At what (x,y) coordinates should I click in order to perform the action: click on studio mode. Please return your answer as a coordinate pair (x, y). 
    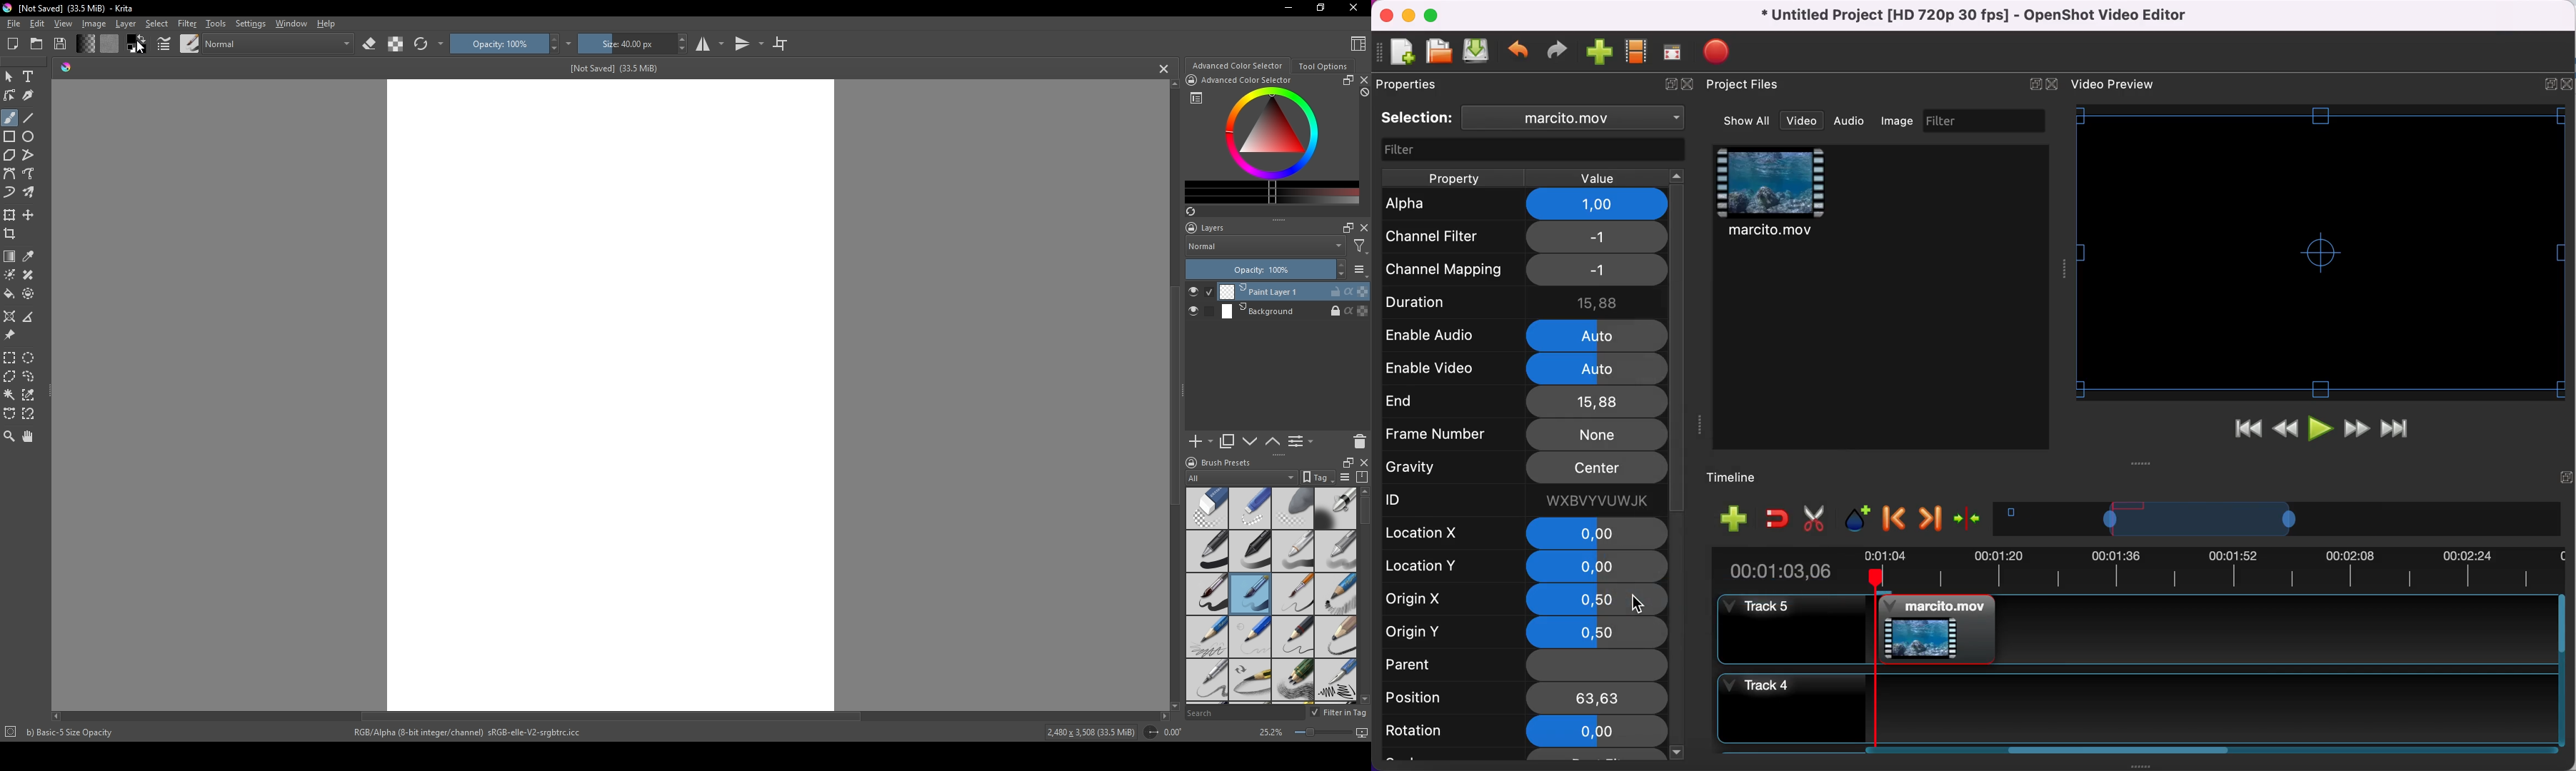
    Looking at the image, I should click on (710, 44).